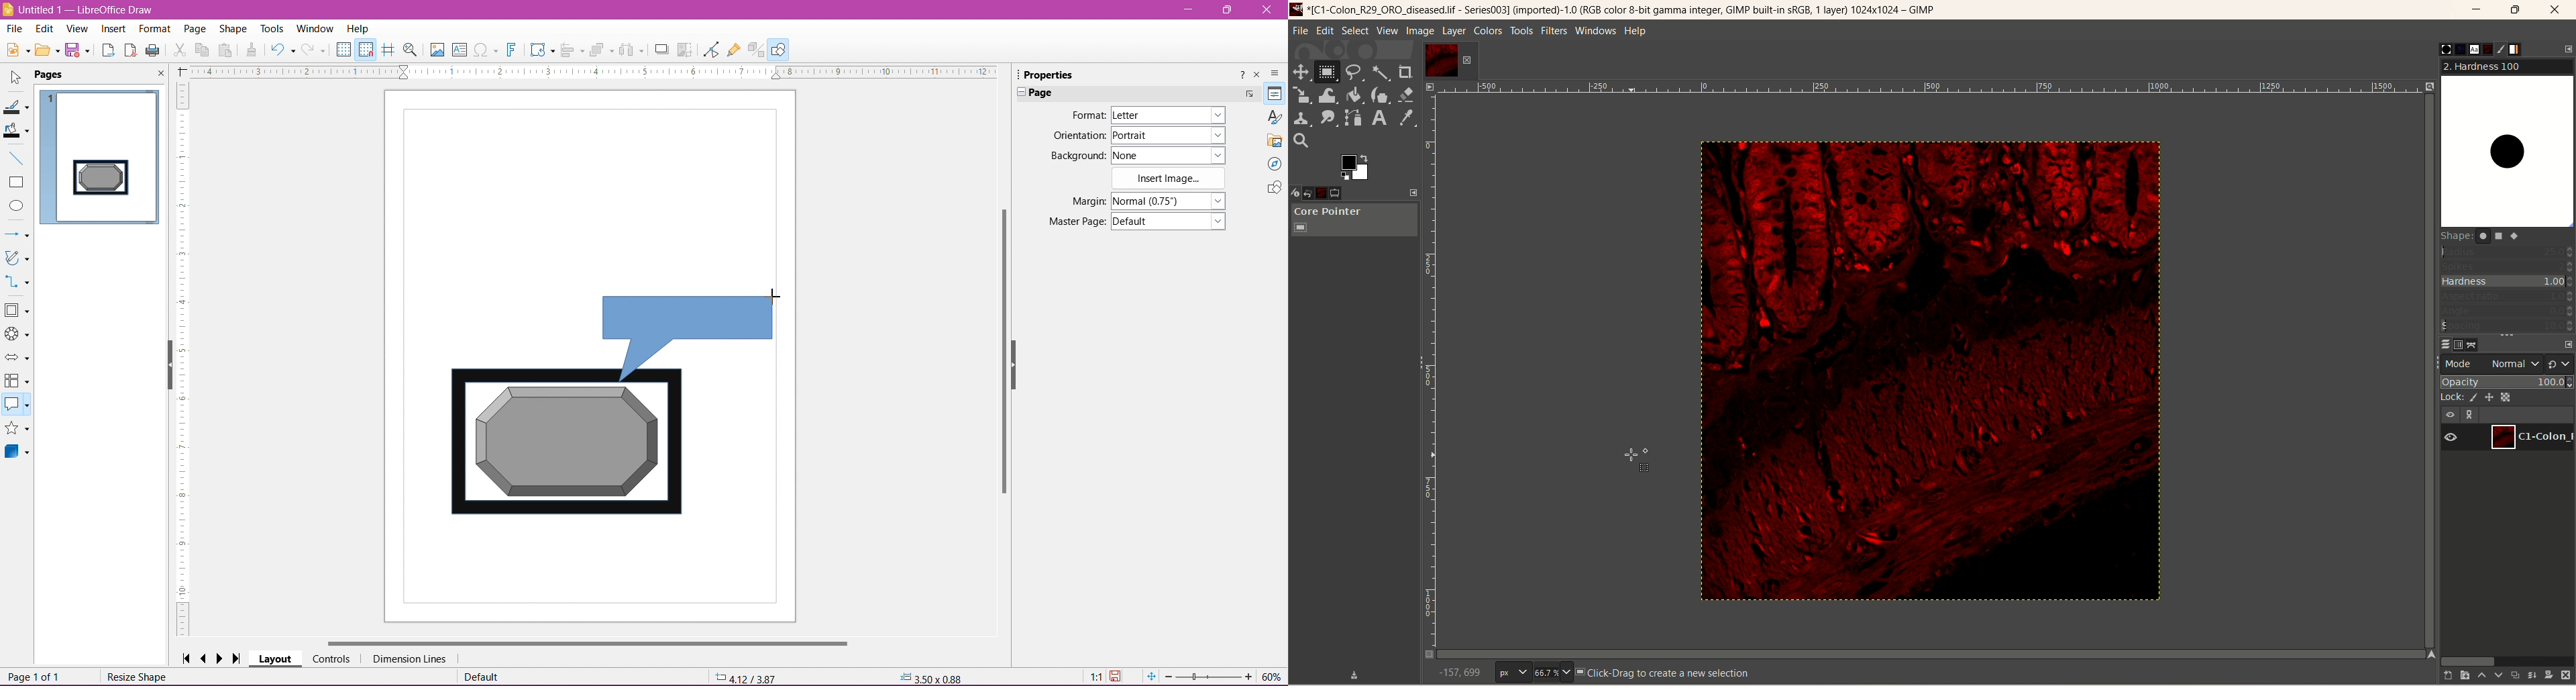 The height and width of the screenshot is (700, 2576). What do you see at coordinates (1298, 9) in the screenshot?
I see `logo` at bounding box center [1298, 9].